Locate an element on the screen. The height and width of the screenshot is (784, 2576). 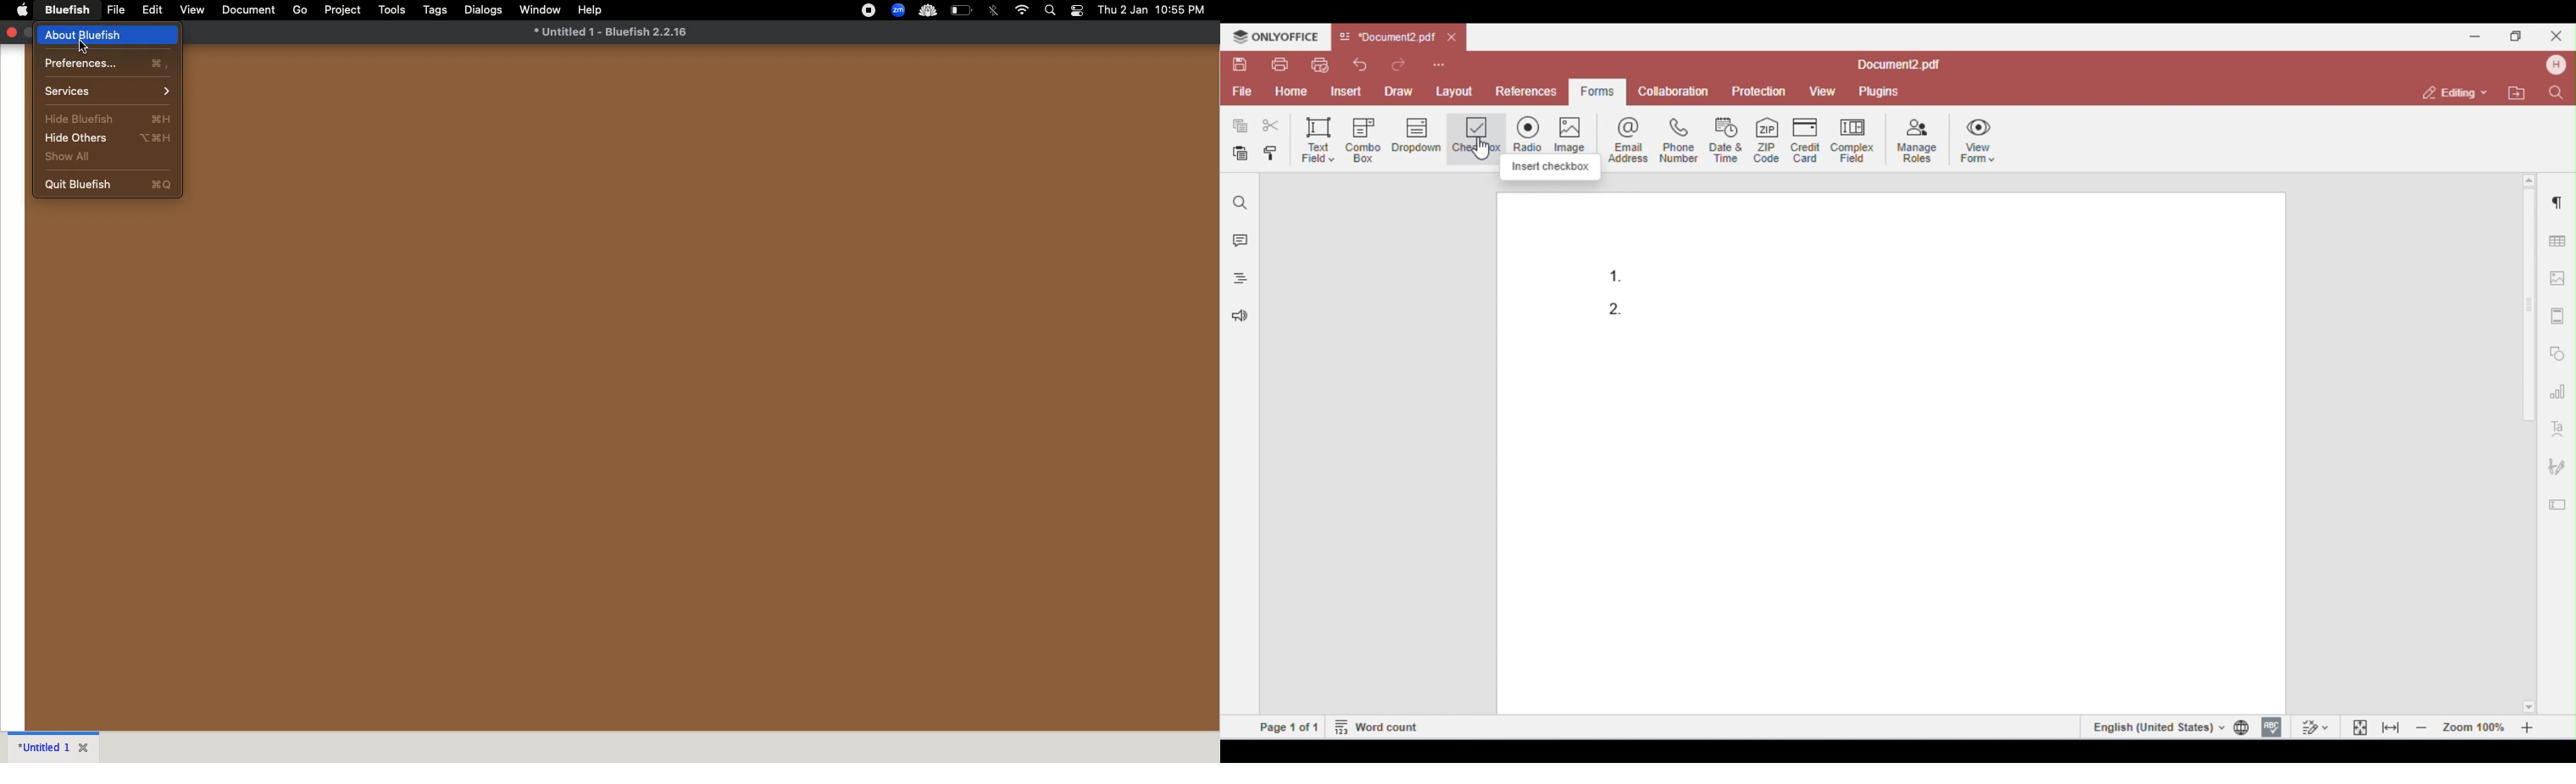
untitled is located at coordinates (42, 745).